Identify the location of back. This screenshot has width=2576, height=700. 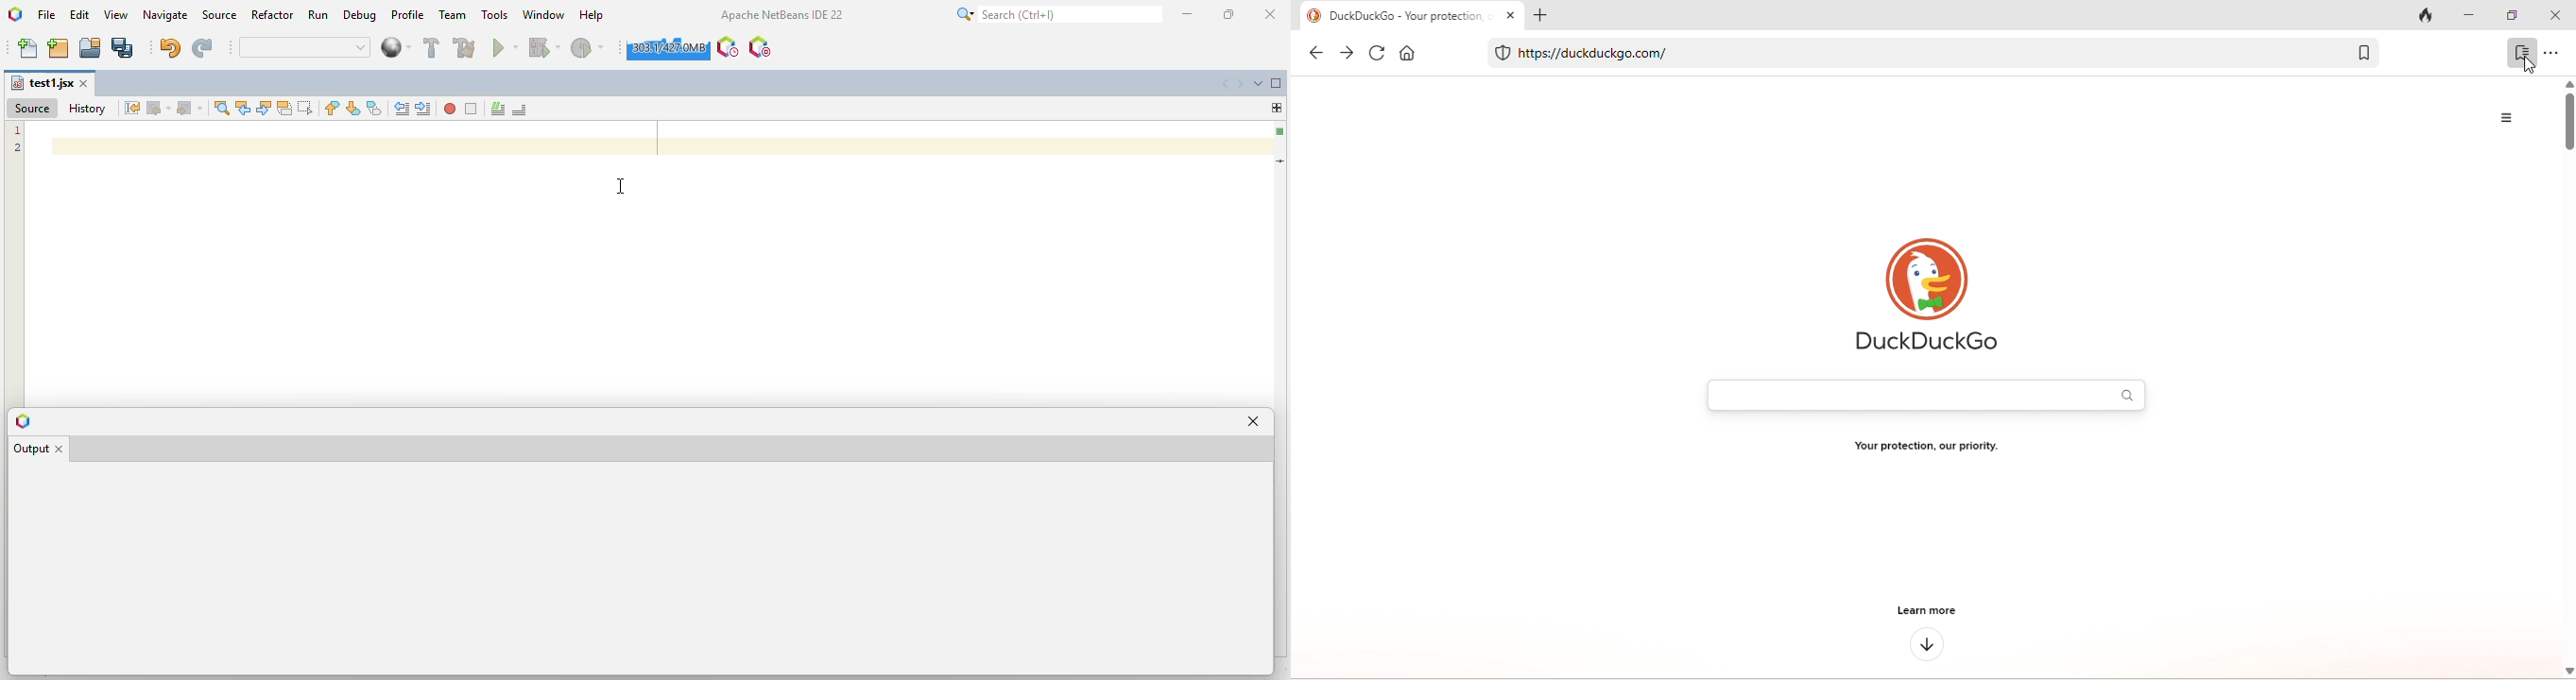
(1315, 52).